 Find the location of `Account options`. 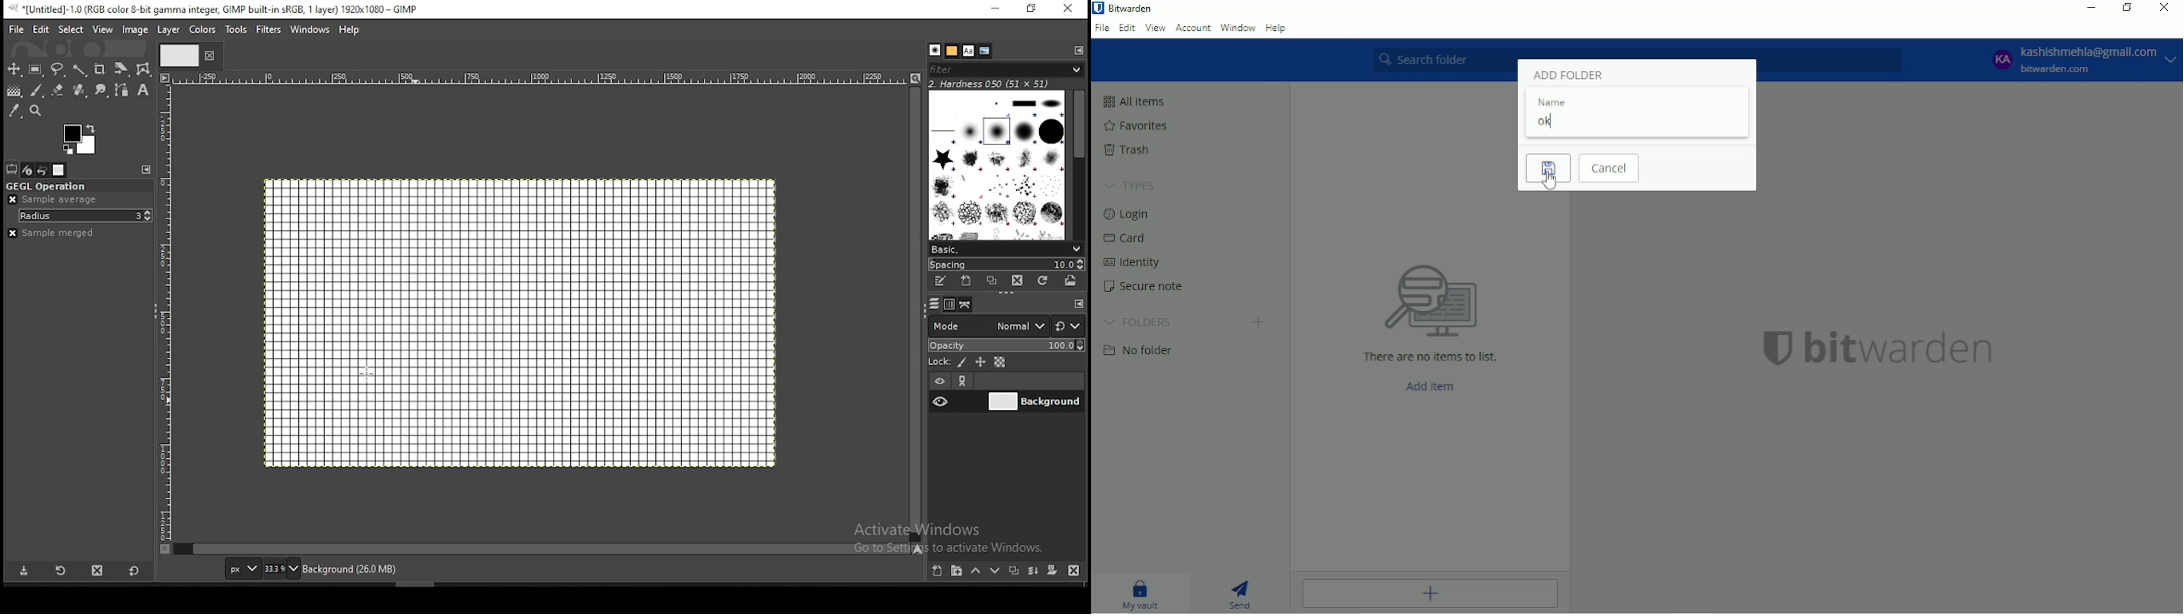

Account options is located at coordinates (2081, 60).